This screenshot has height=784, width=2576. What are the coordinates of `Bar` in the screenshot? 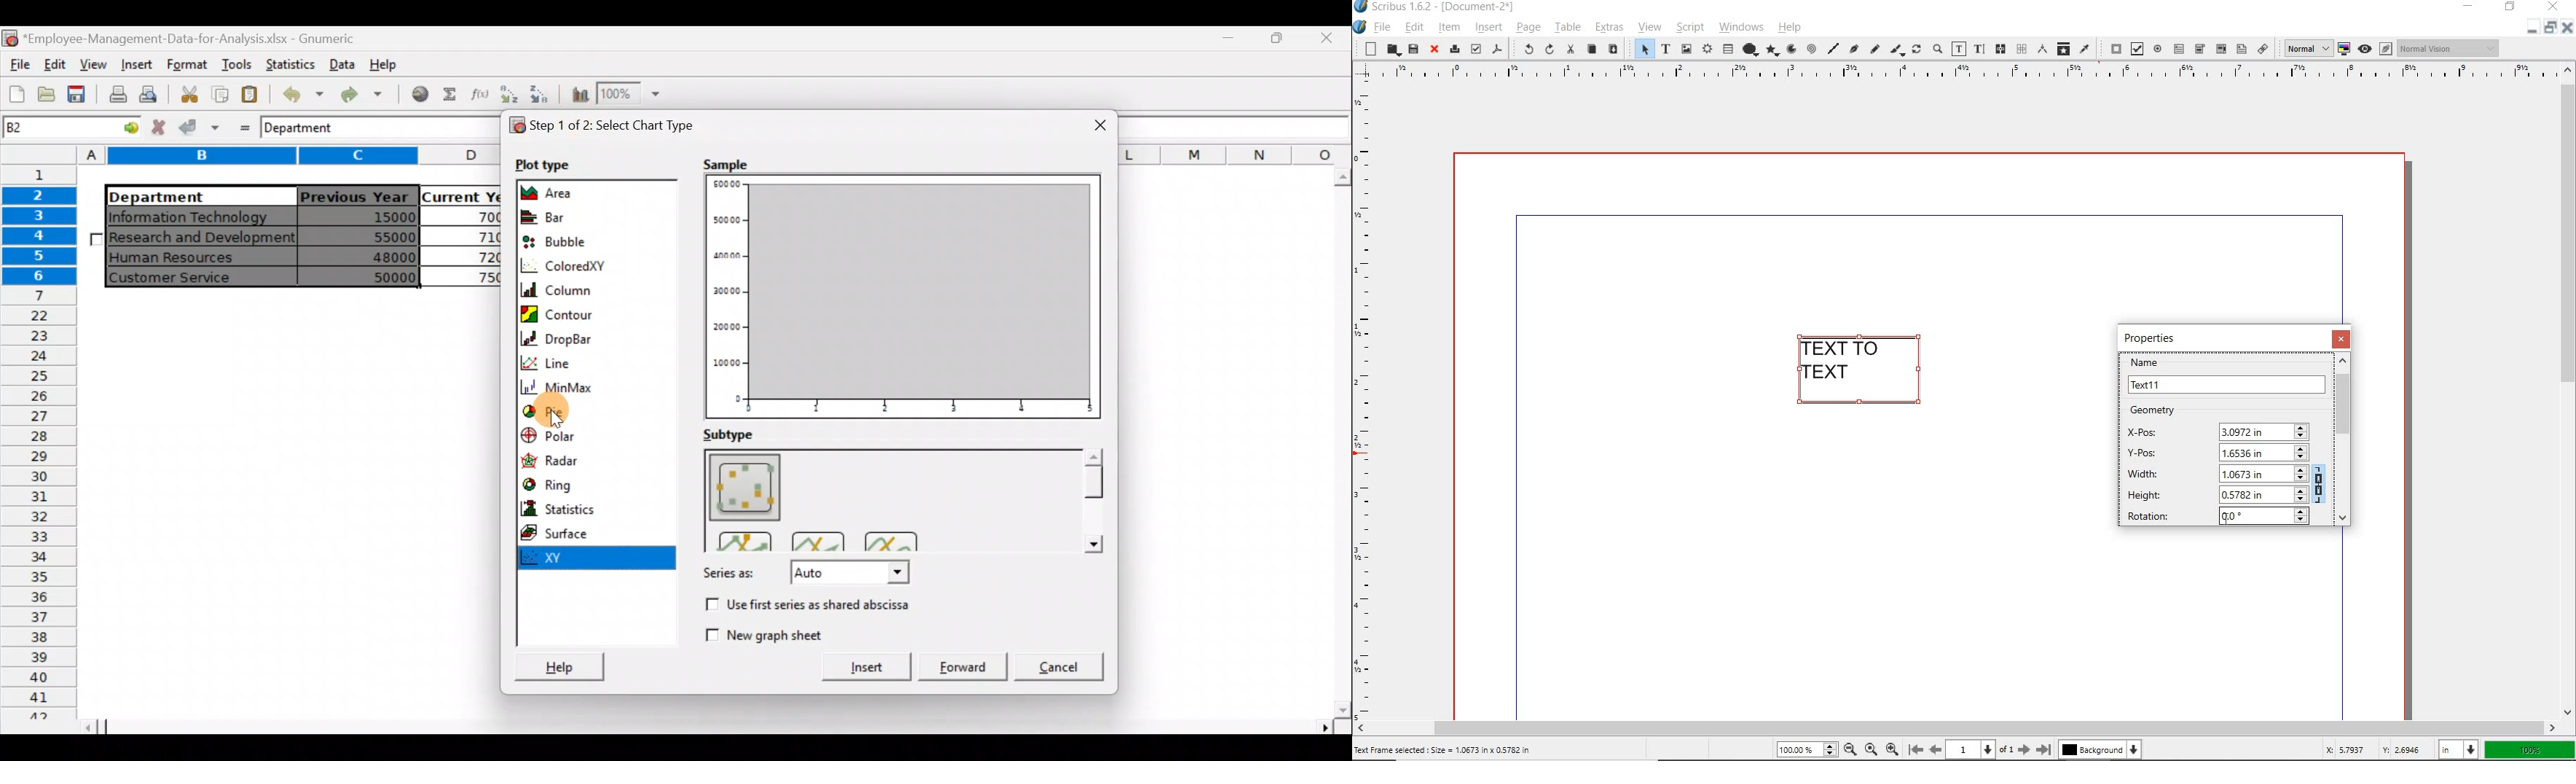 It's located at (572, 216).